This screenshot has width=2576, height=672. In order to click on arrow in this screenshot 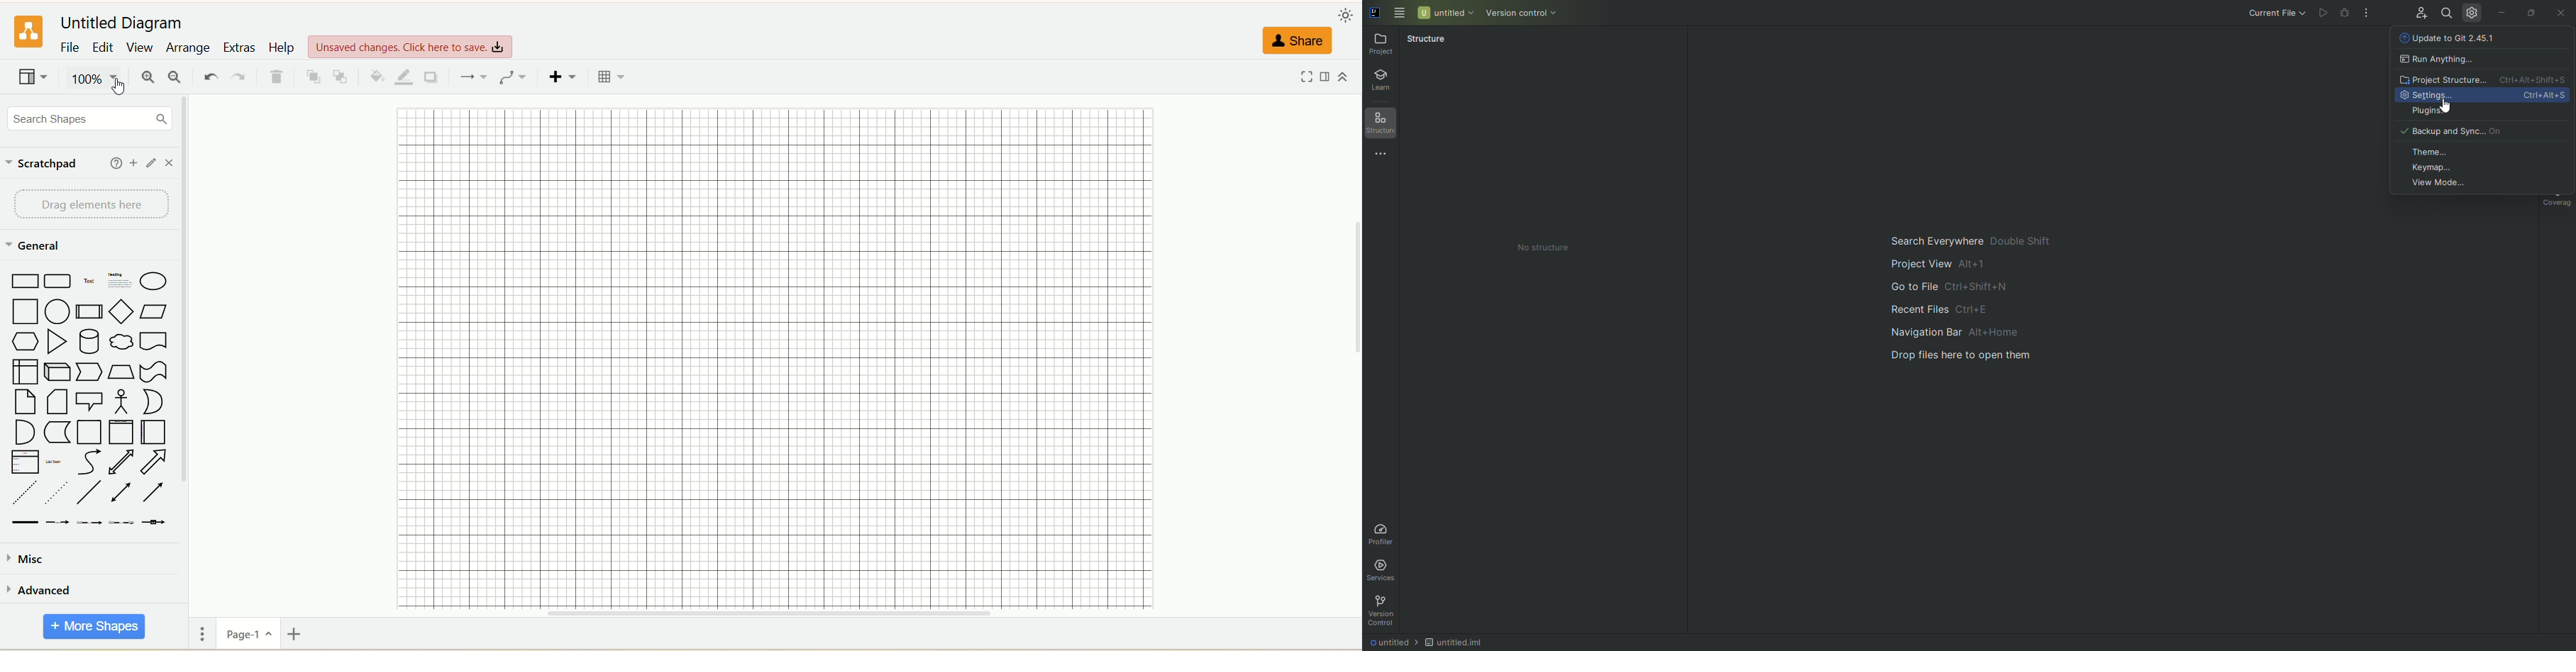, I will do `click(155, 462)`.